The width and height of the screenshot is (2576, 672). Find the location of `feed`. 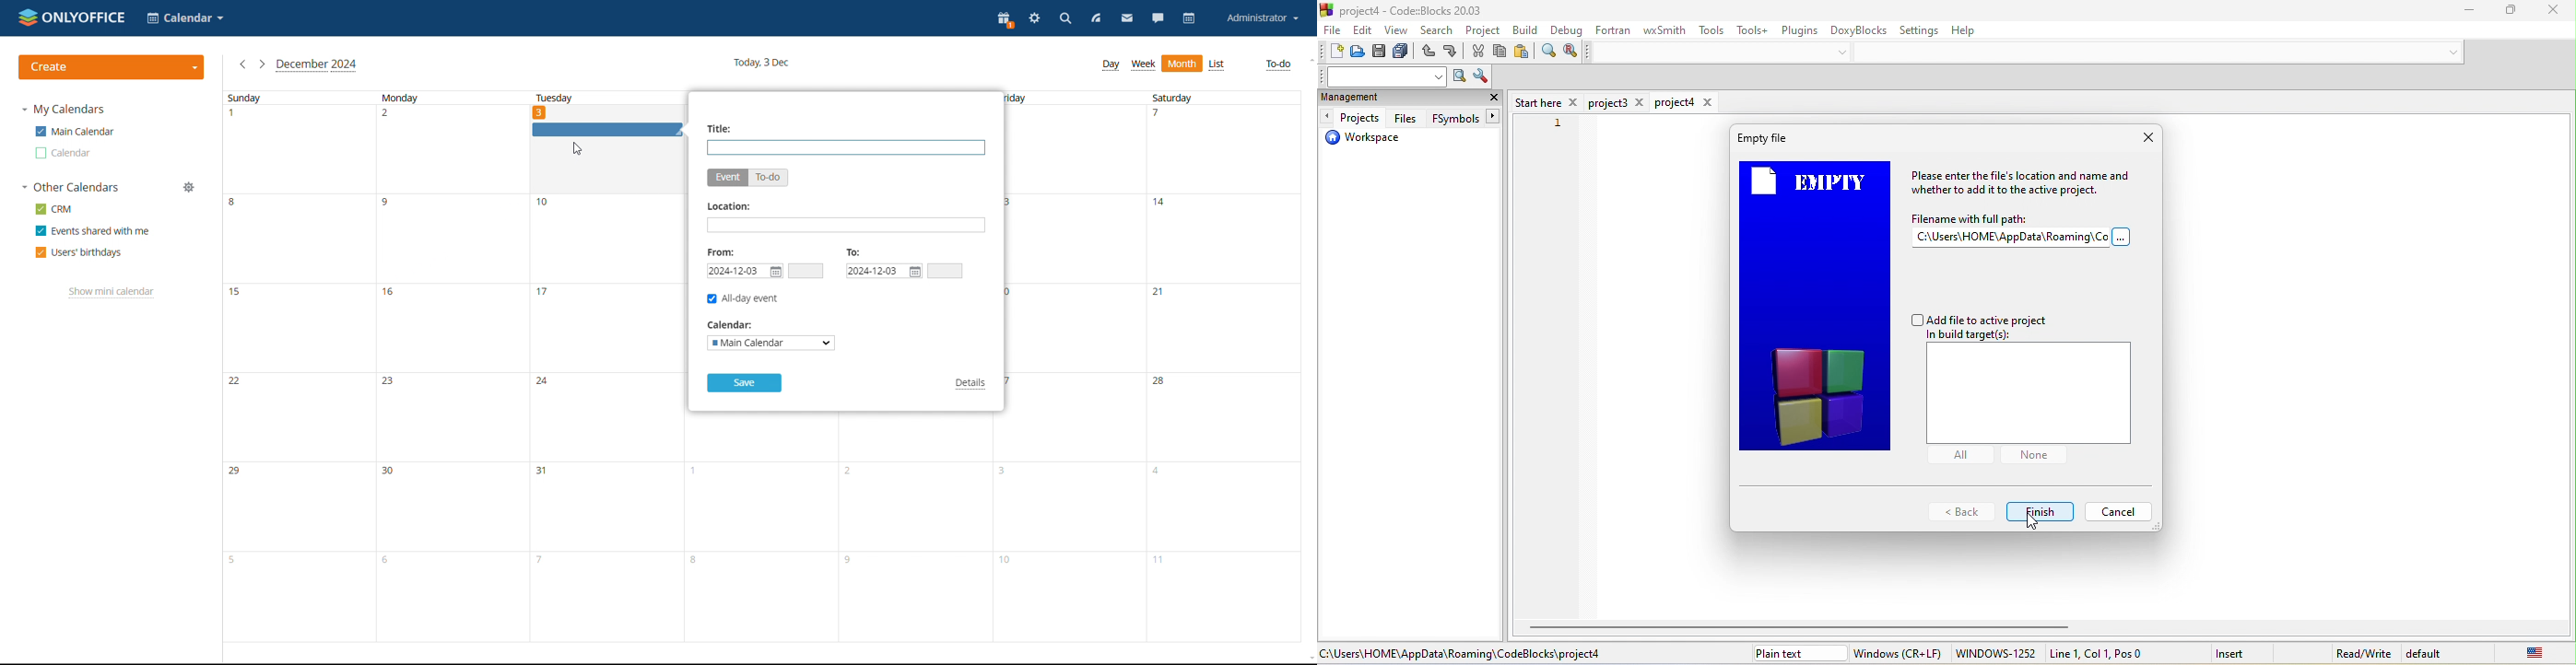

feed is located at coordinates (1097, 19).